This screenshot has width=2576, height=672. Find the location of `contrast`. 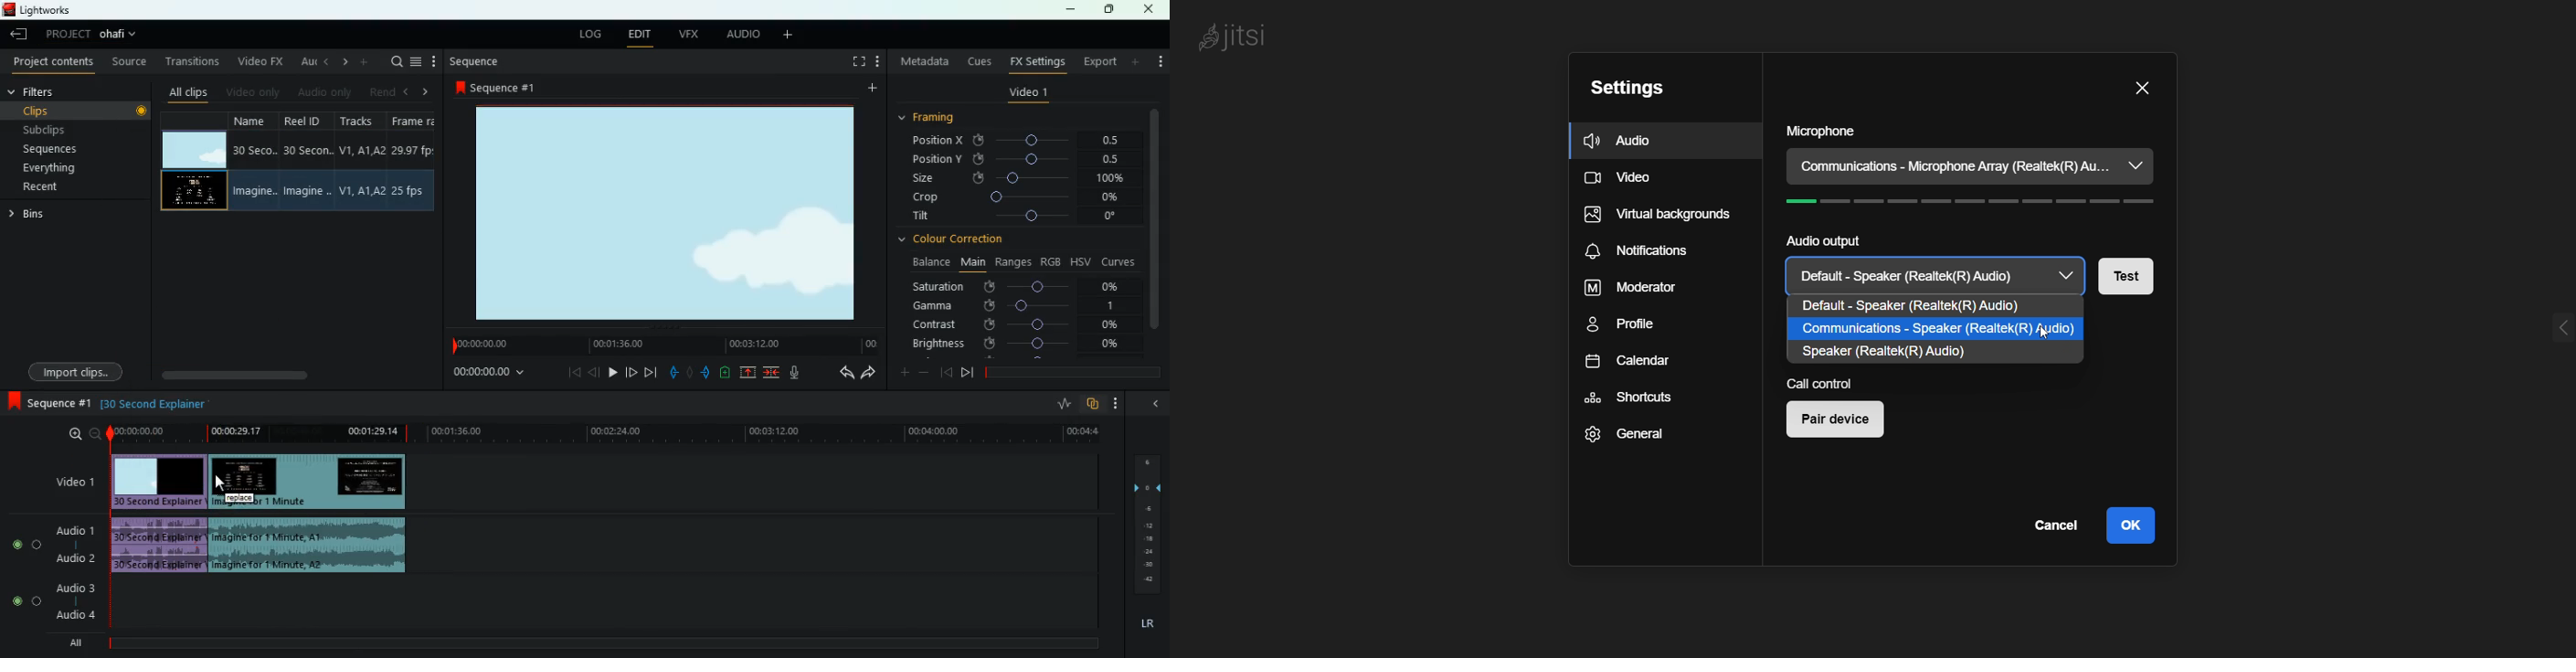

contrast is located at coordinates (1017, 324).